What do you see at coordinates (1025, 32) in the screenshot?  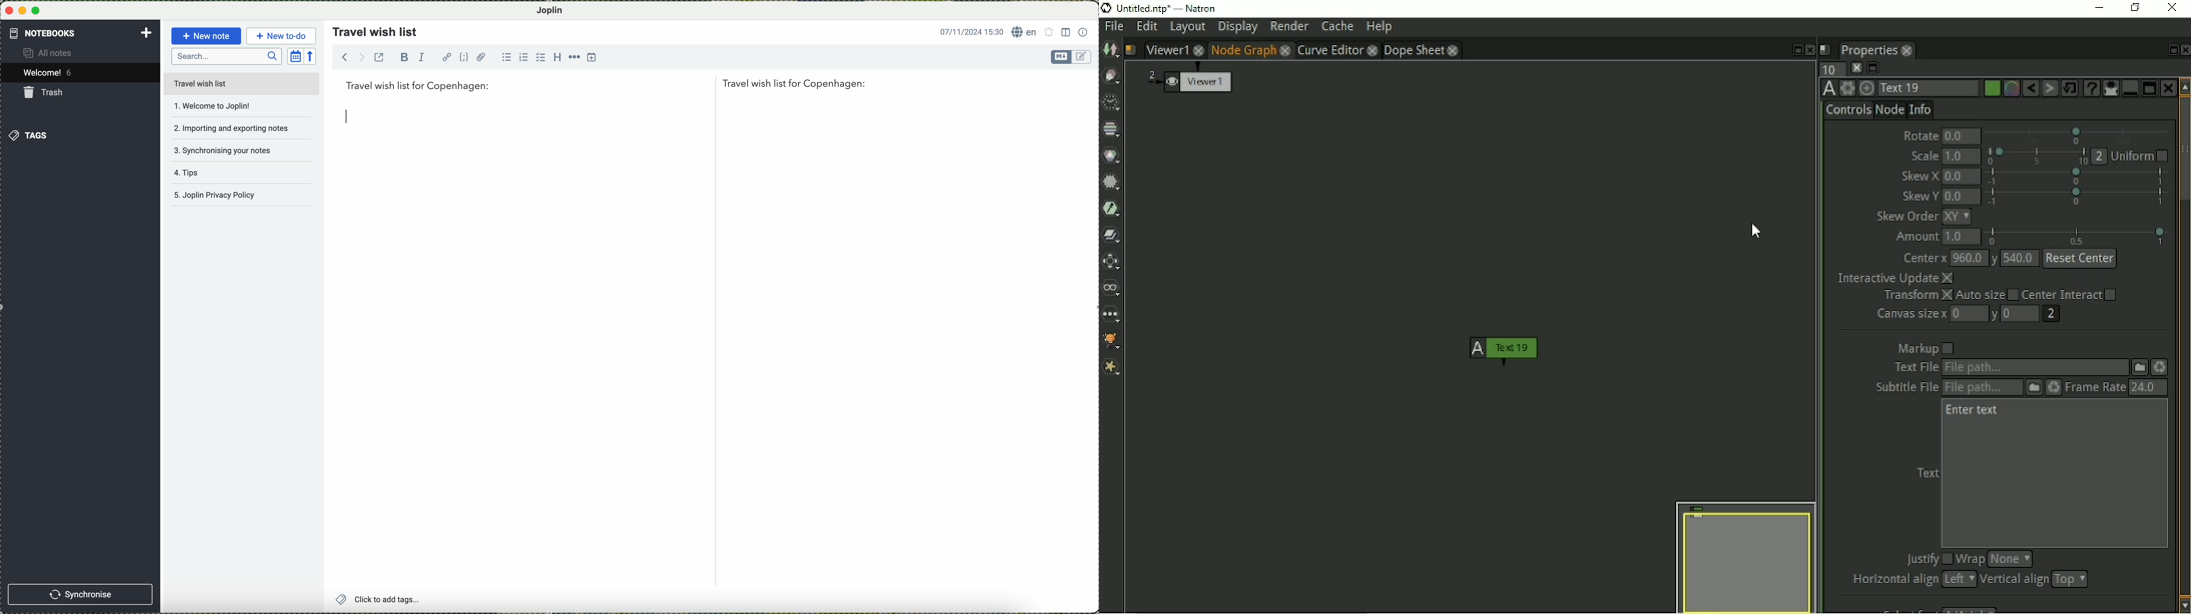 I see `language` at bounding box center [1025, 32].